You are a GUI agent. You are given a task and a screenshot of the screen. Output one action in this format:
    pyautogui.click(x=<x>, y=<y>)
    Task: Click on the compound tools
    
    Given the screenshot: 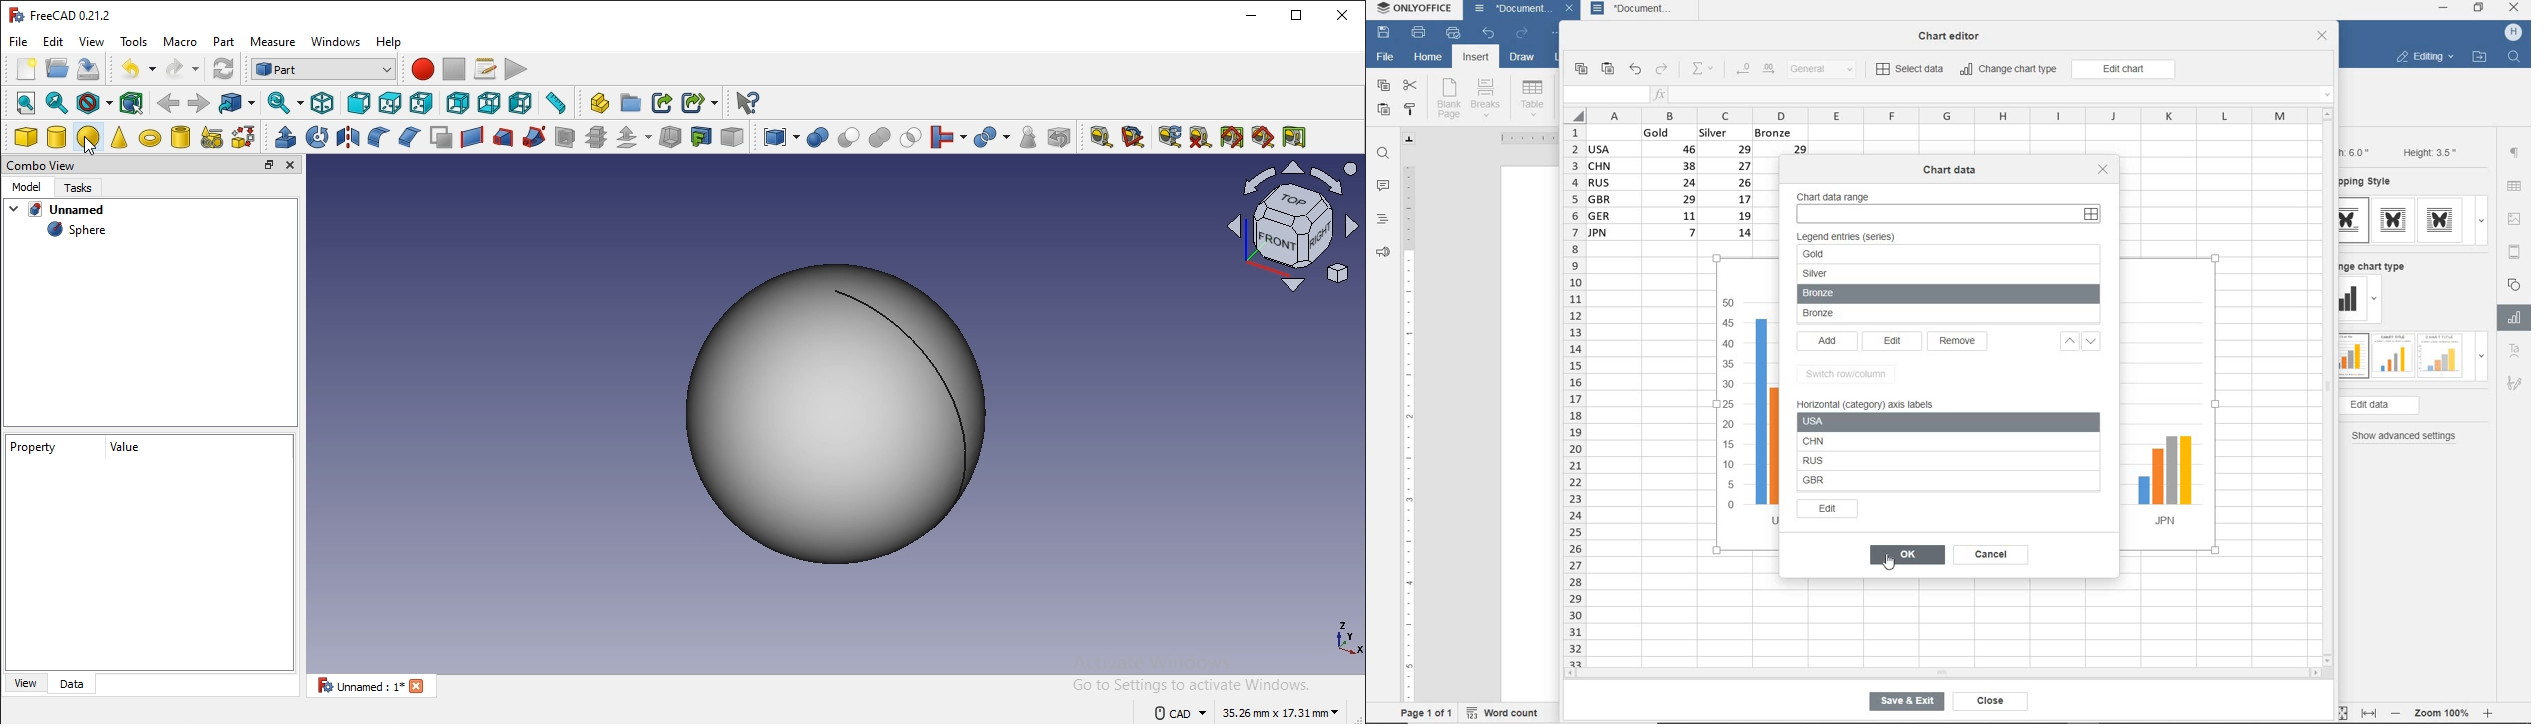 What is the action you would take?
    pyautogui.click(x=775, y=138)
    